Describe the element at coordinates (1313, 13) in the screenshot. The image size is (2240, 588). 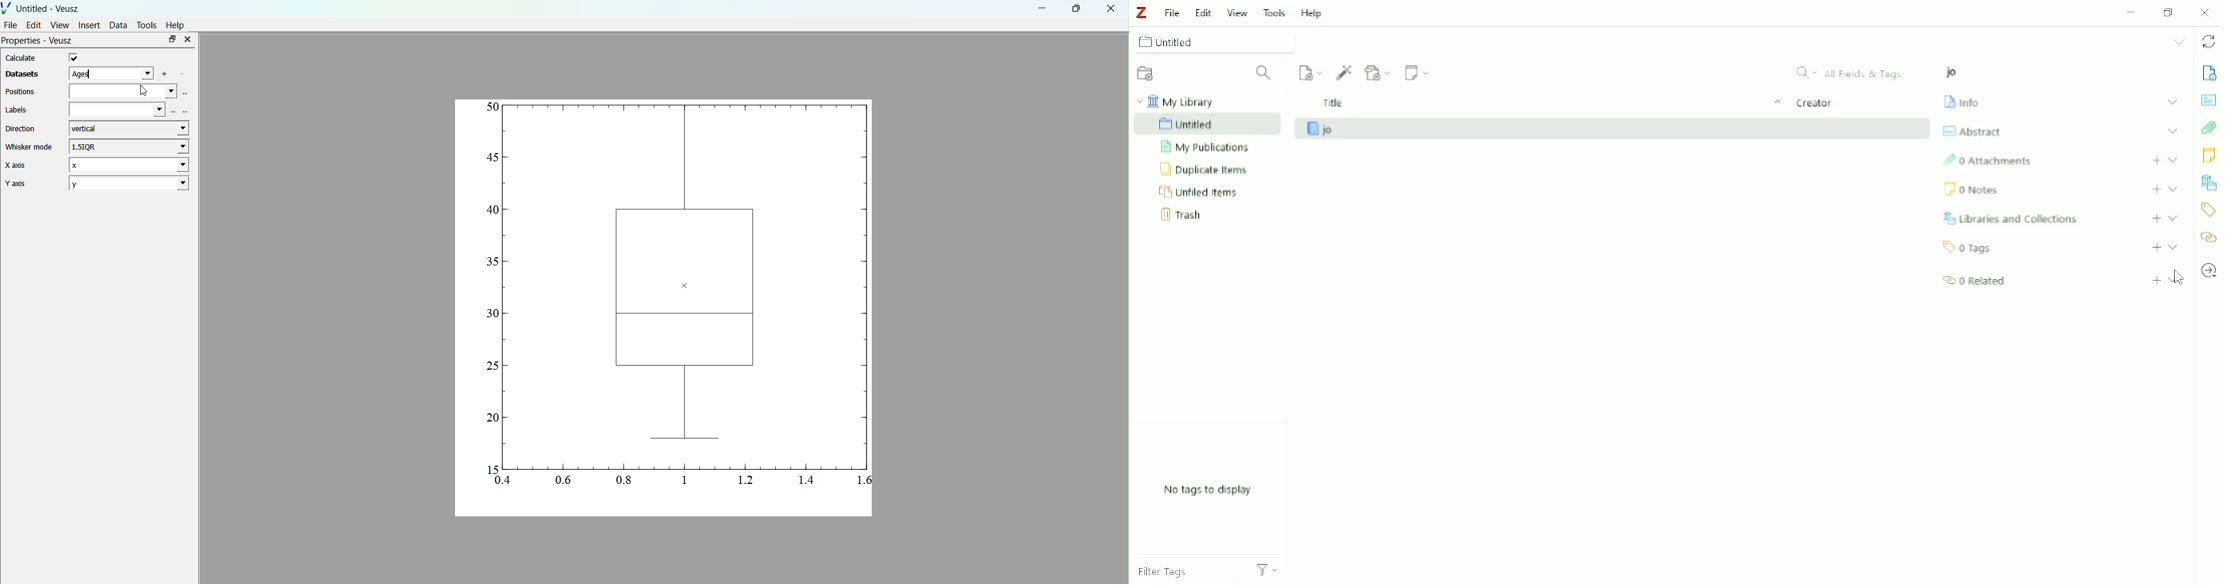
I see `Help` at that location.